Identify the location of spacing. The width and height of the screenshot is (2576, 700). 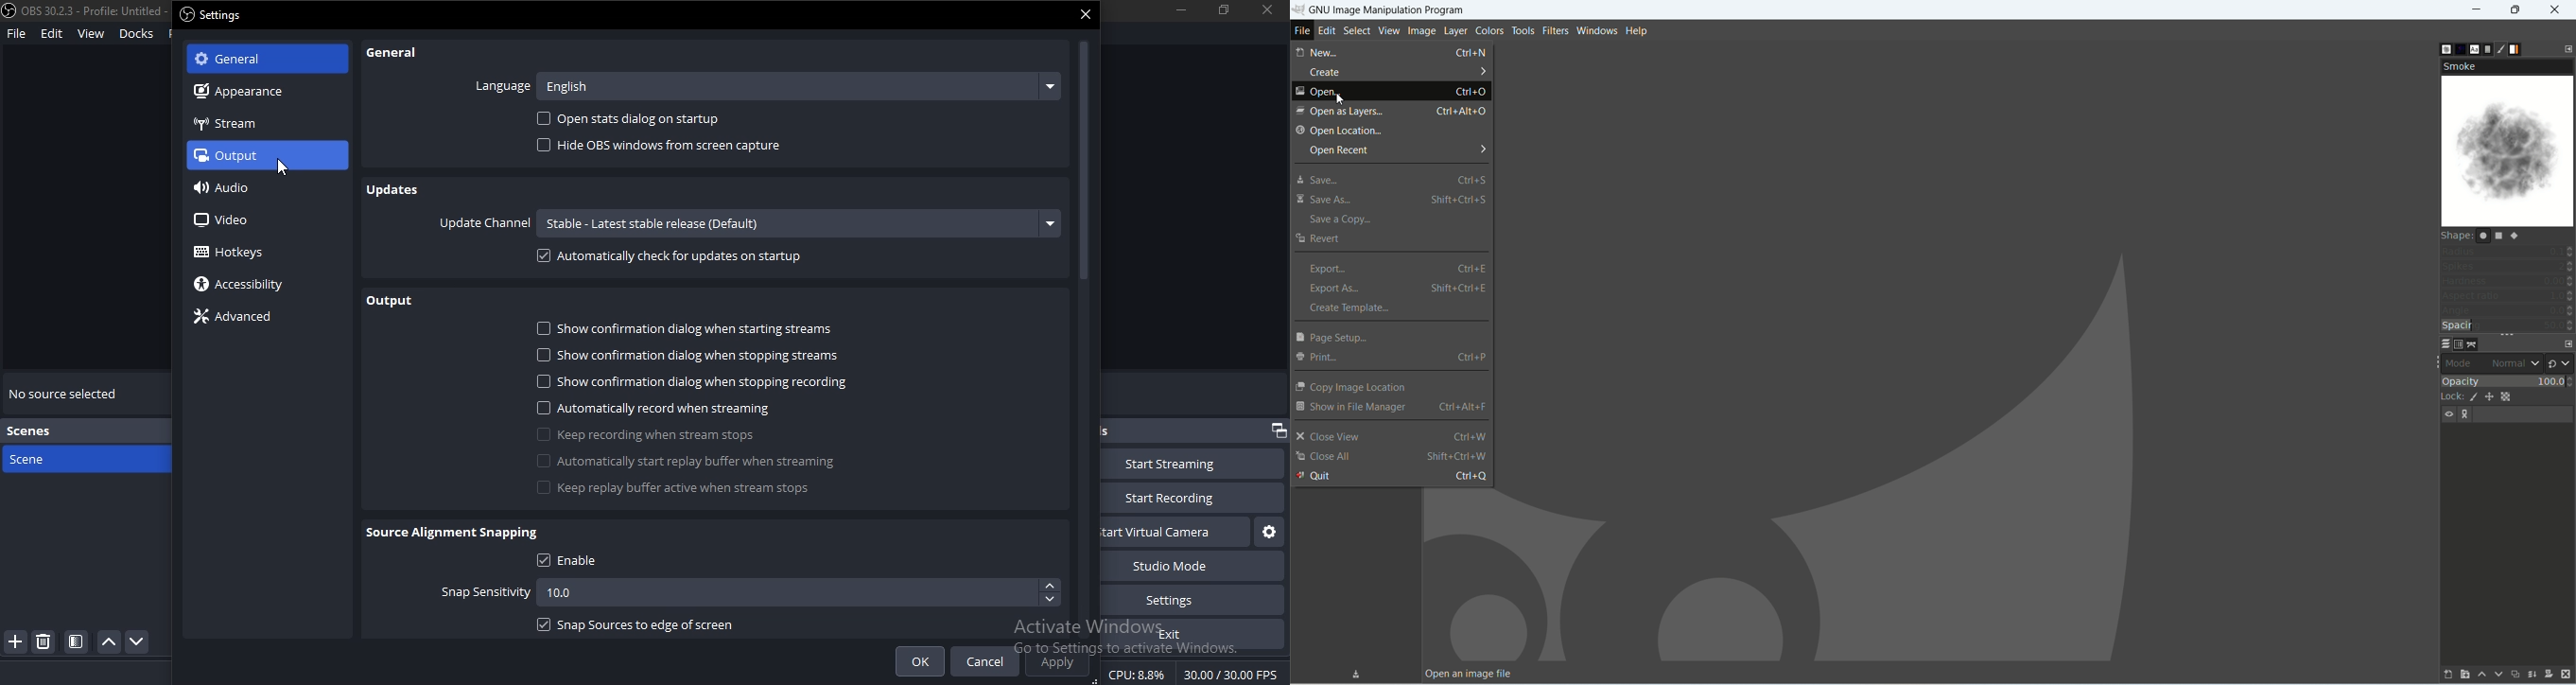
(2508, 325).